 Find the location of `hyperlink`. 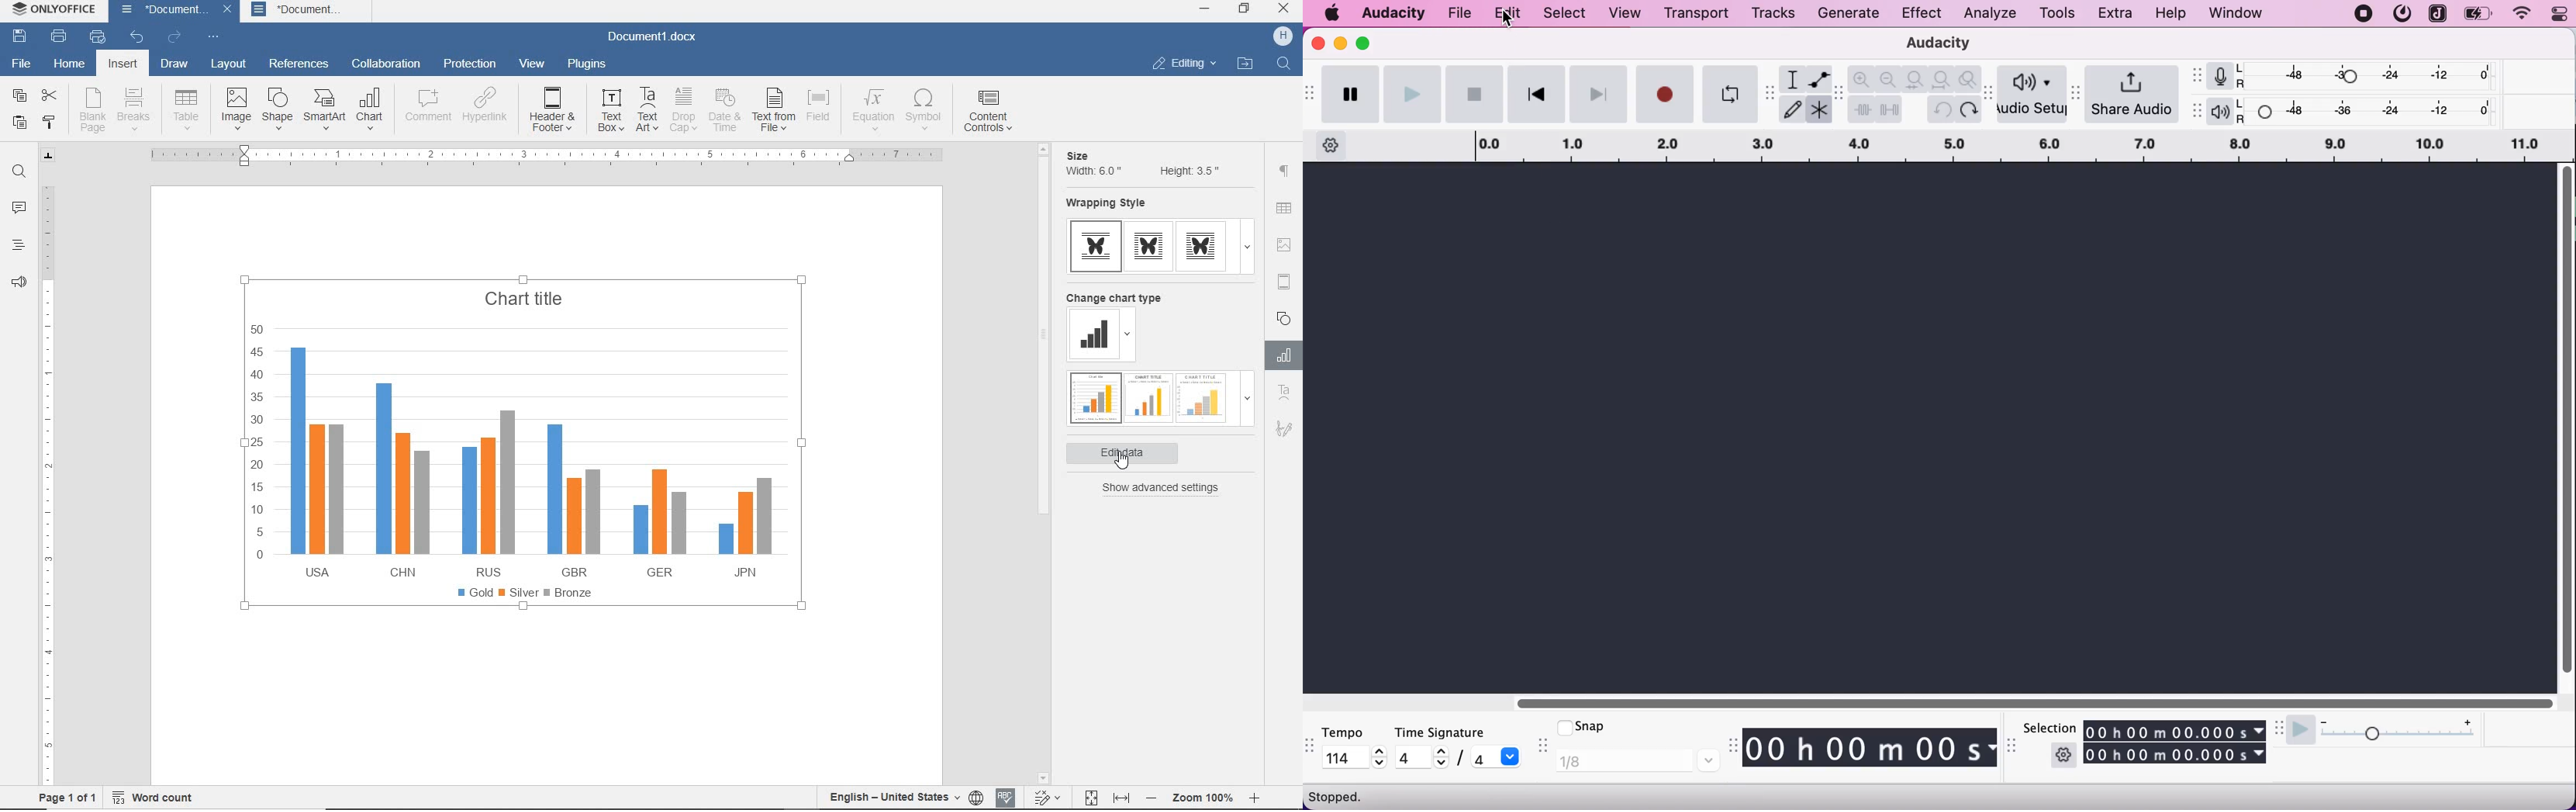

hyperlink is located at coordinates (486, 109).